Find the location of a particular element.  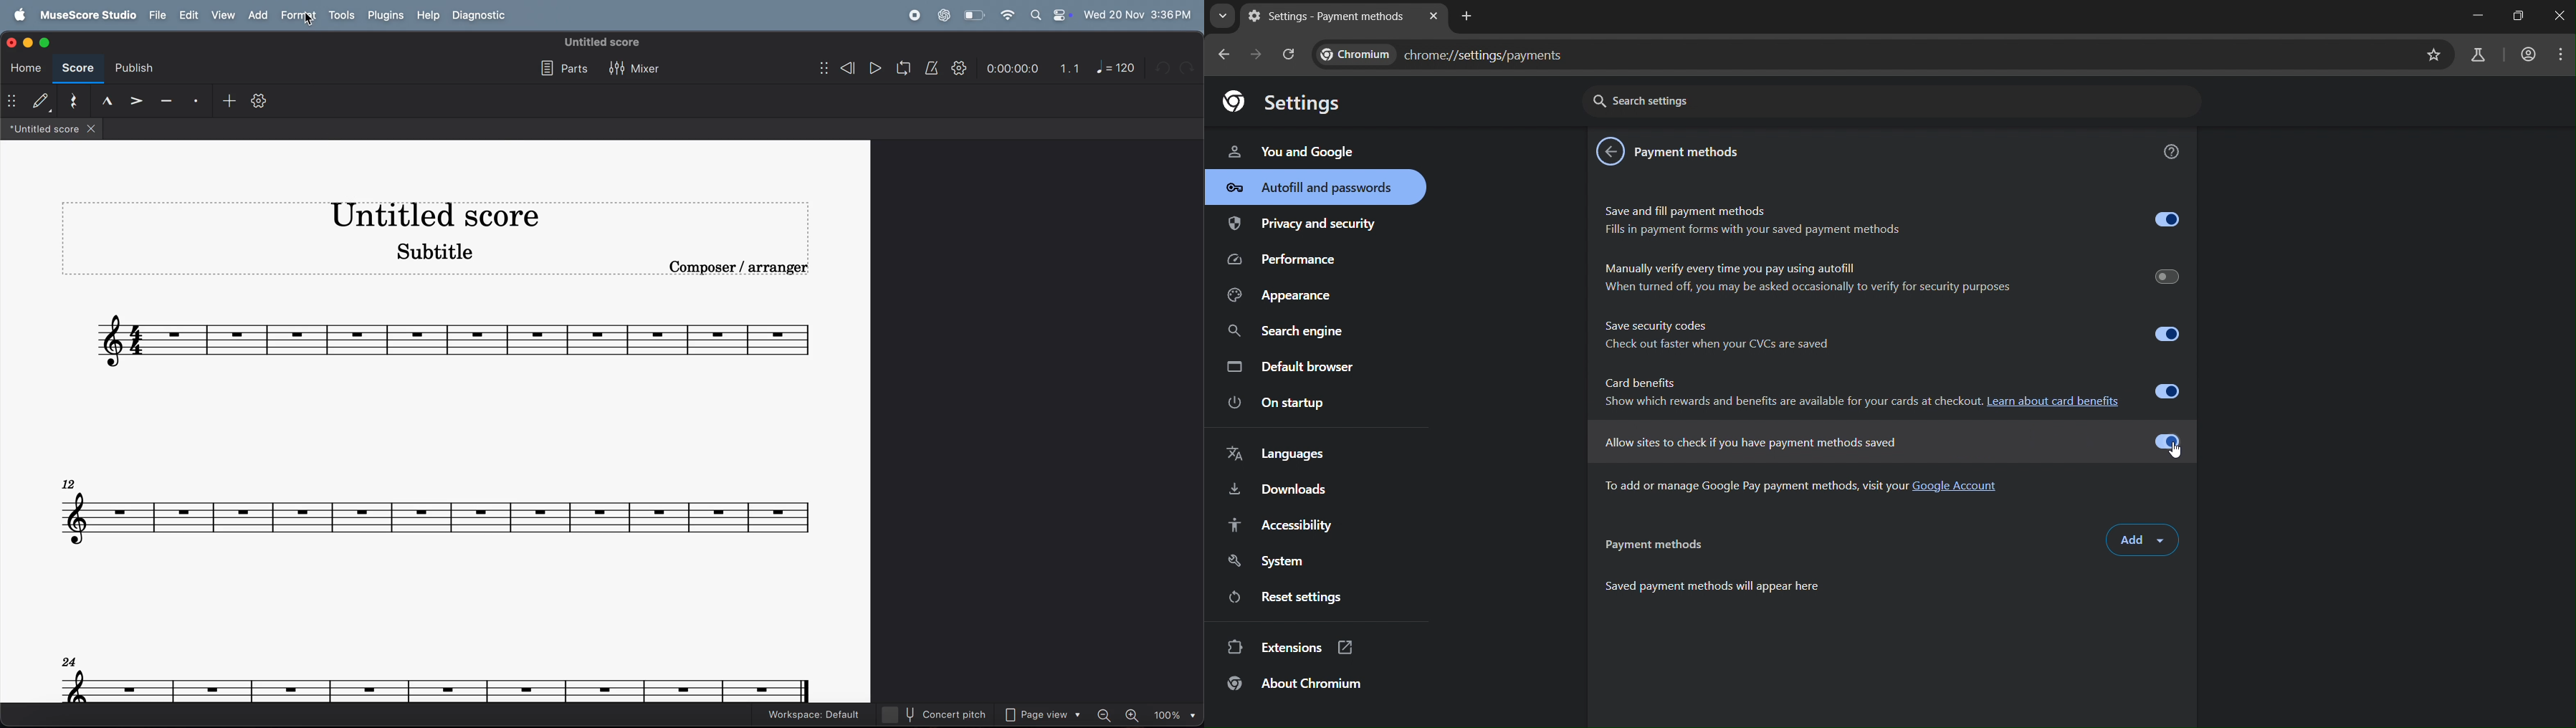

date and time is located at coordinates (1138, 12).